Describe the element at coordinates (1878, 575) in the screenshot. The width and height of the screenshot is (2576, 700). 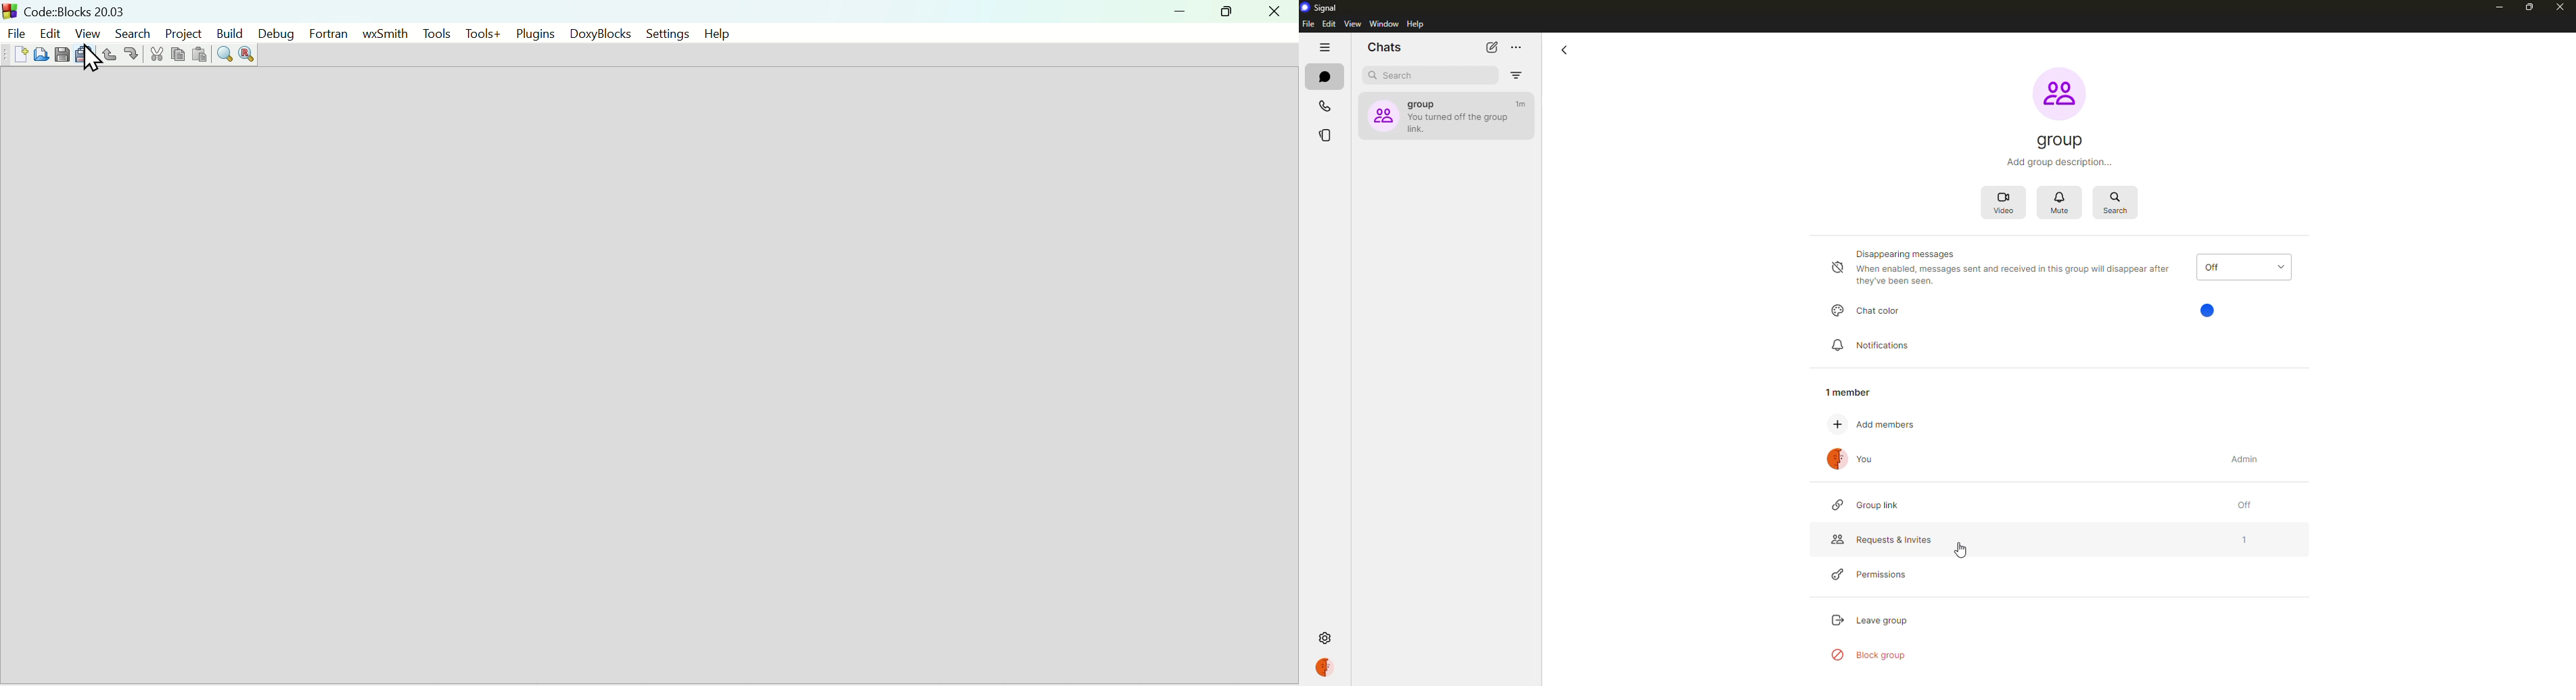
I see `permissions` at that location.